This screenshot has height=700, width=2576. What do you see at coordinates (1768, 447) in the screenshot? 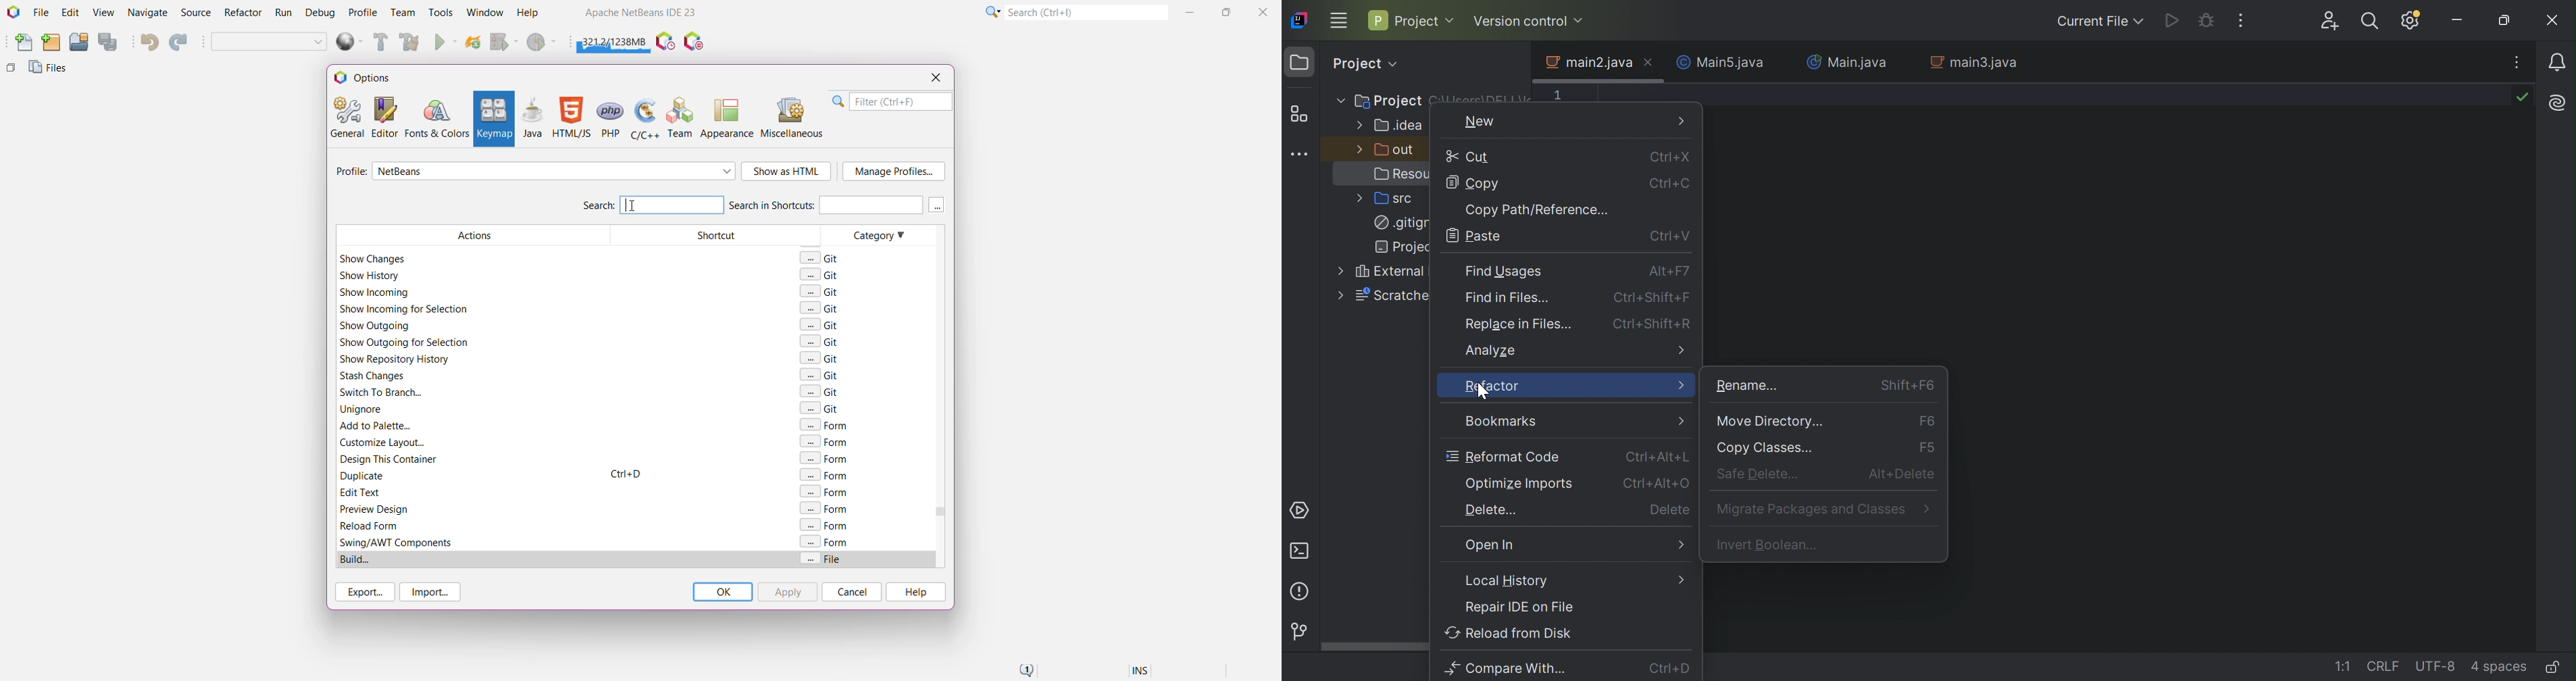
I see `Copy classes` at bounding box center [1768, 447].